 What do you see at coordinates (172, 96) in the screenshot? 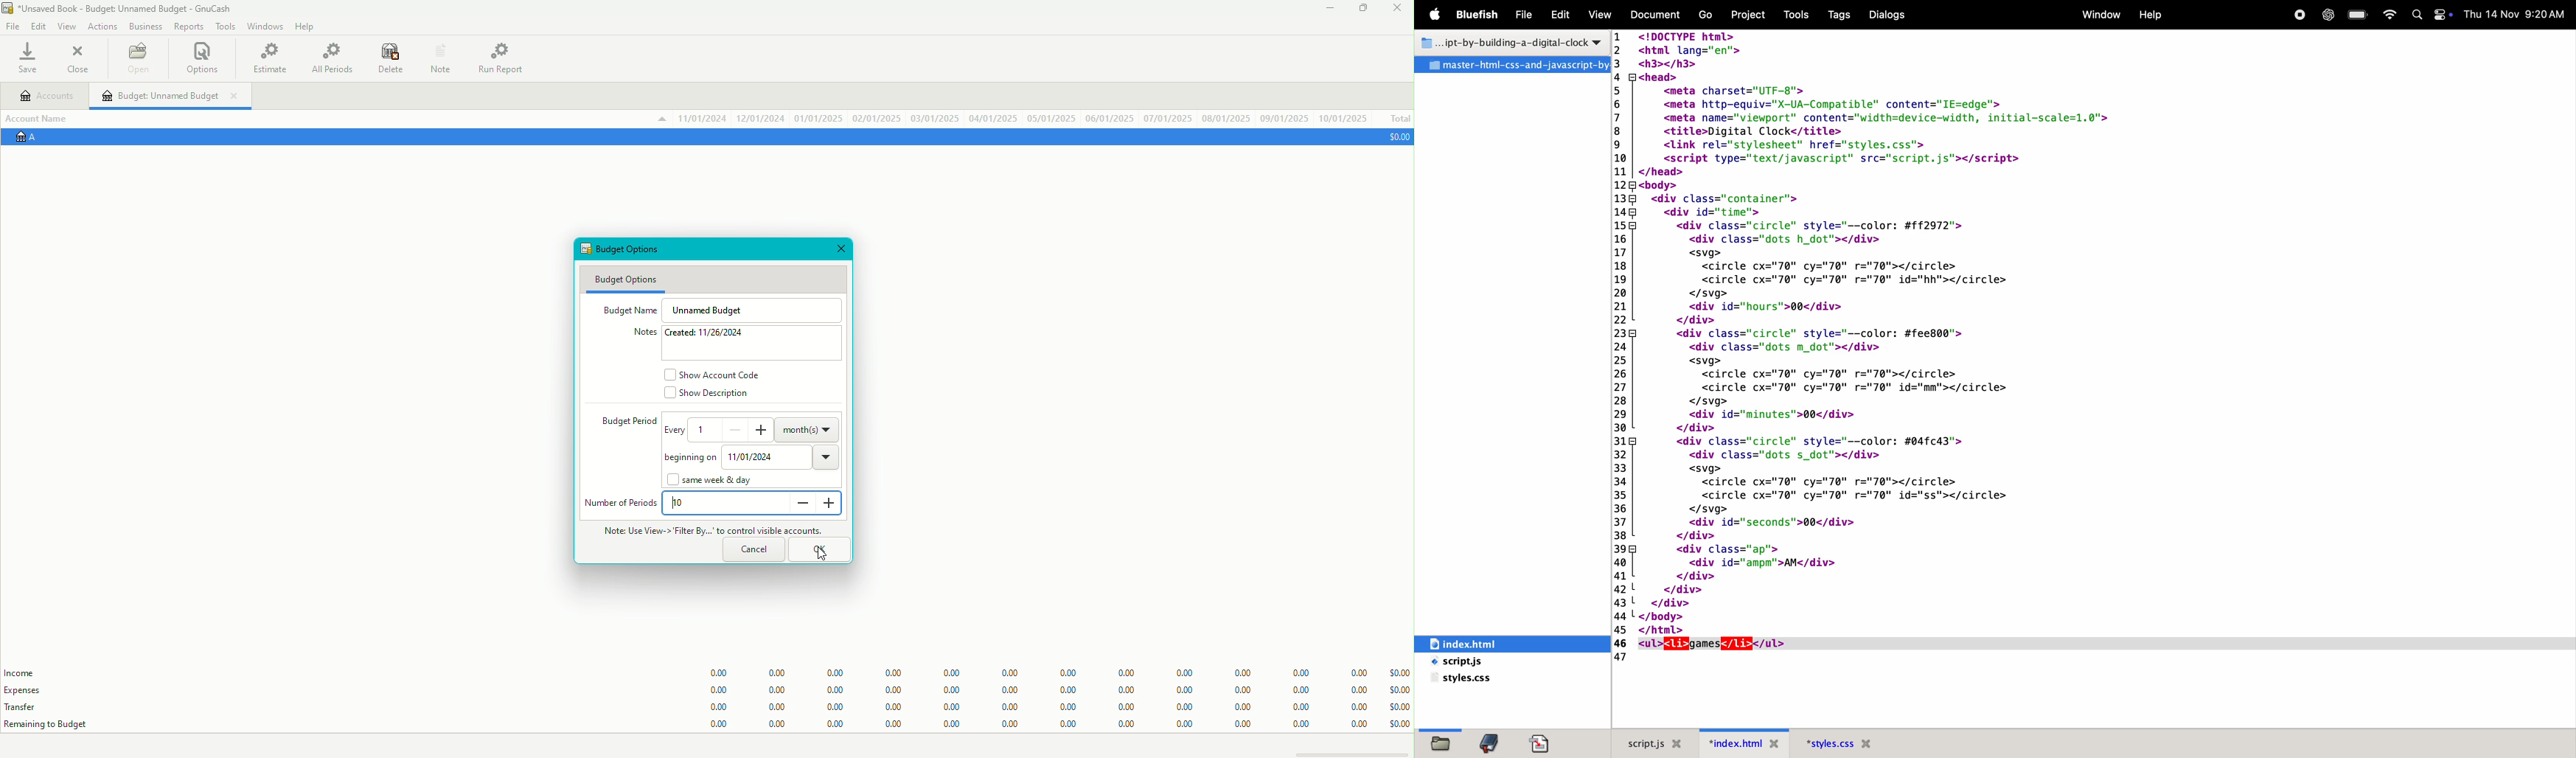
I see `Unnamed Budget` at bounding box center [172, 96].